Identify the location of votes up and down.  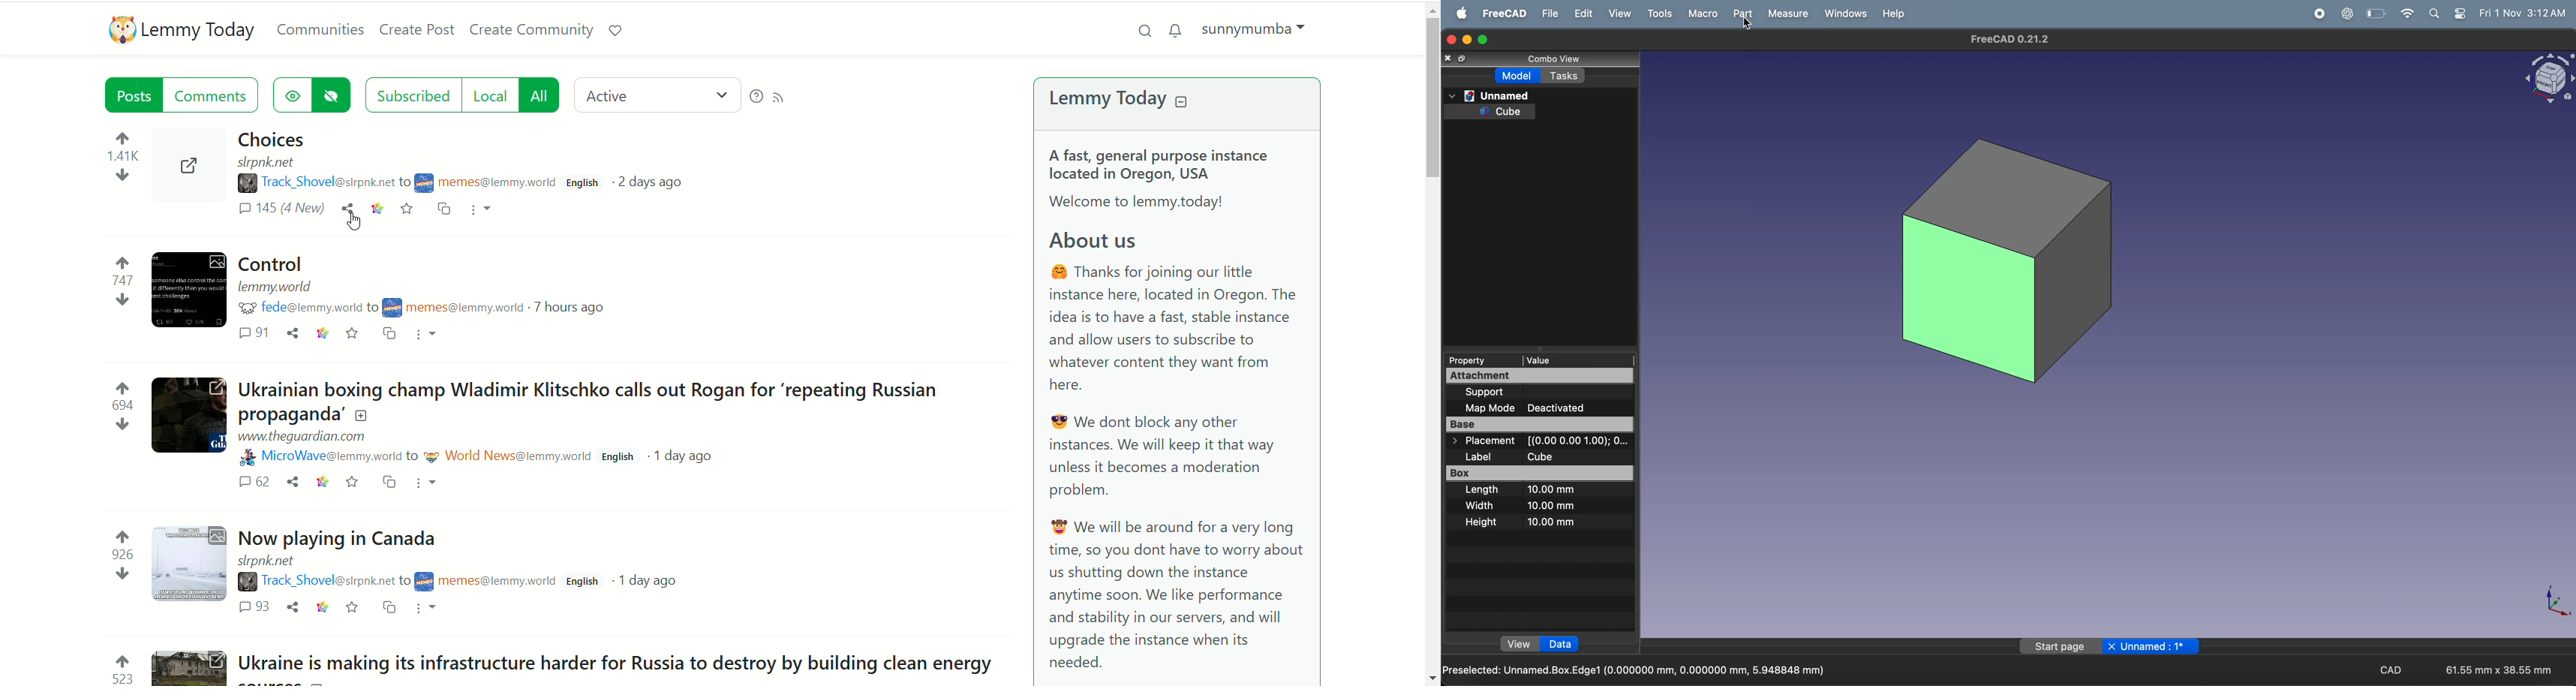
(119, 406).